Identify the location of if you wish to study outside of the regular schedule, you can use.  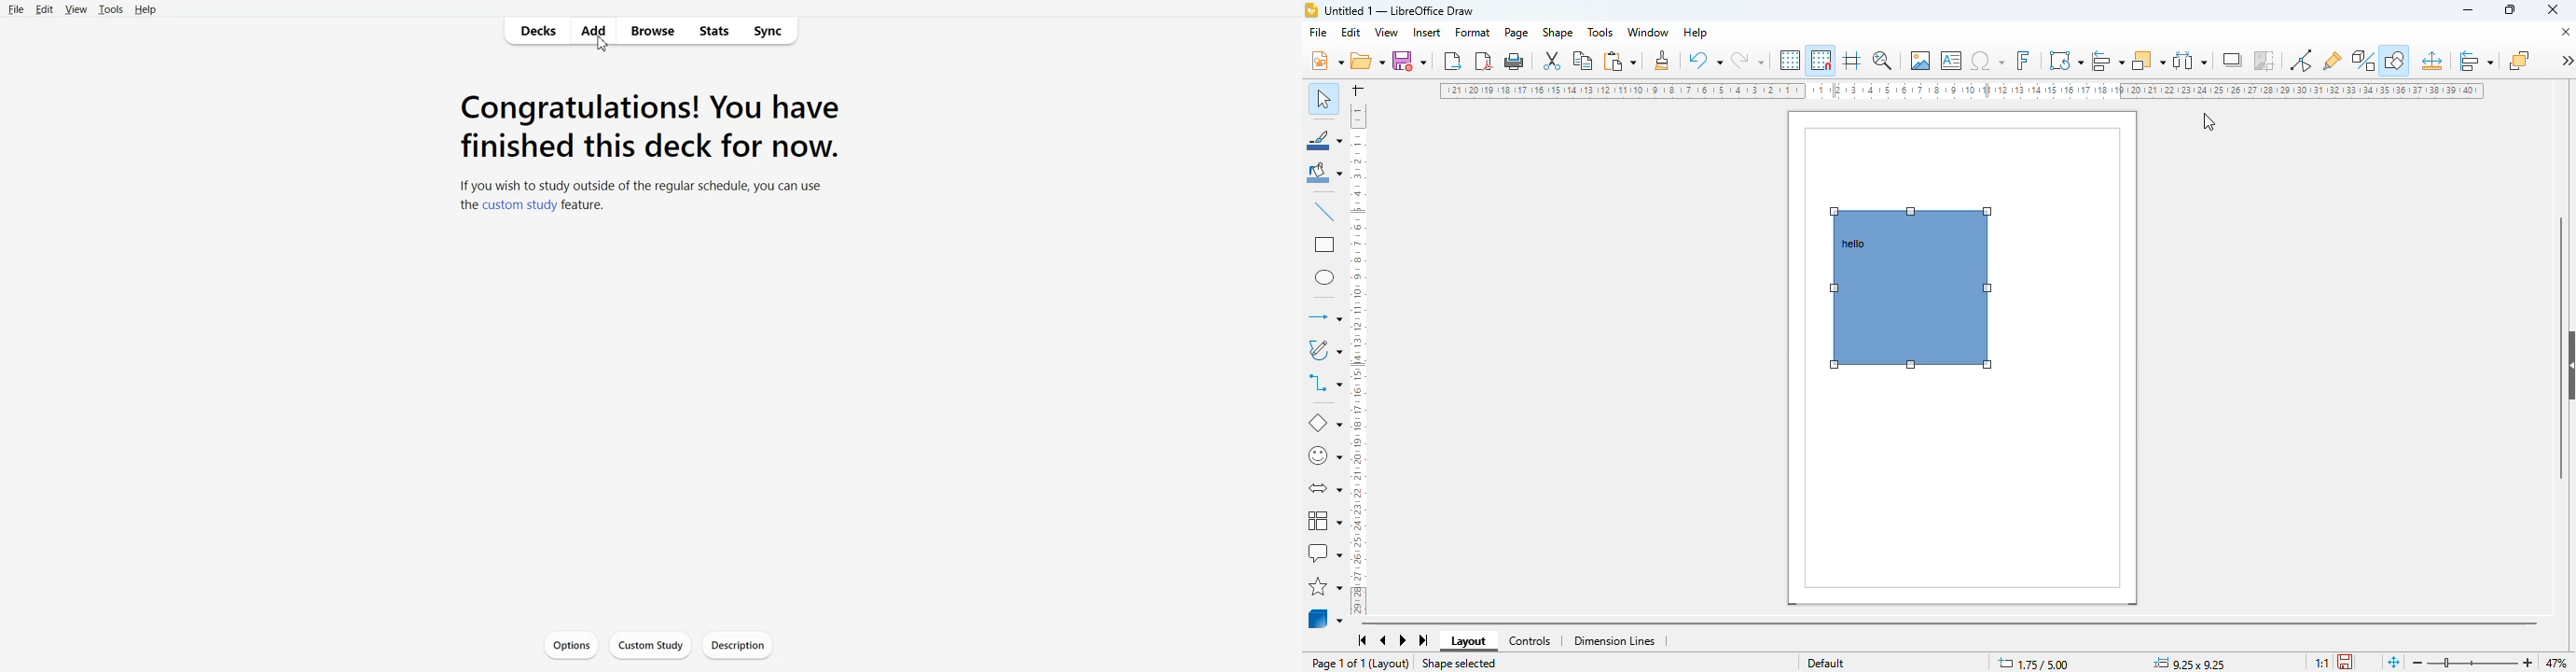
(642, 186).